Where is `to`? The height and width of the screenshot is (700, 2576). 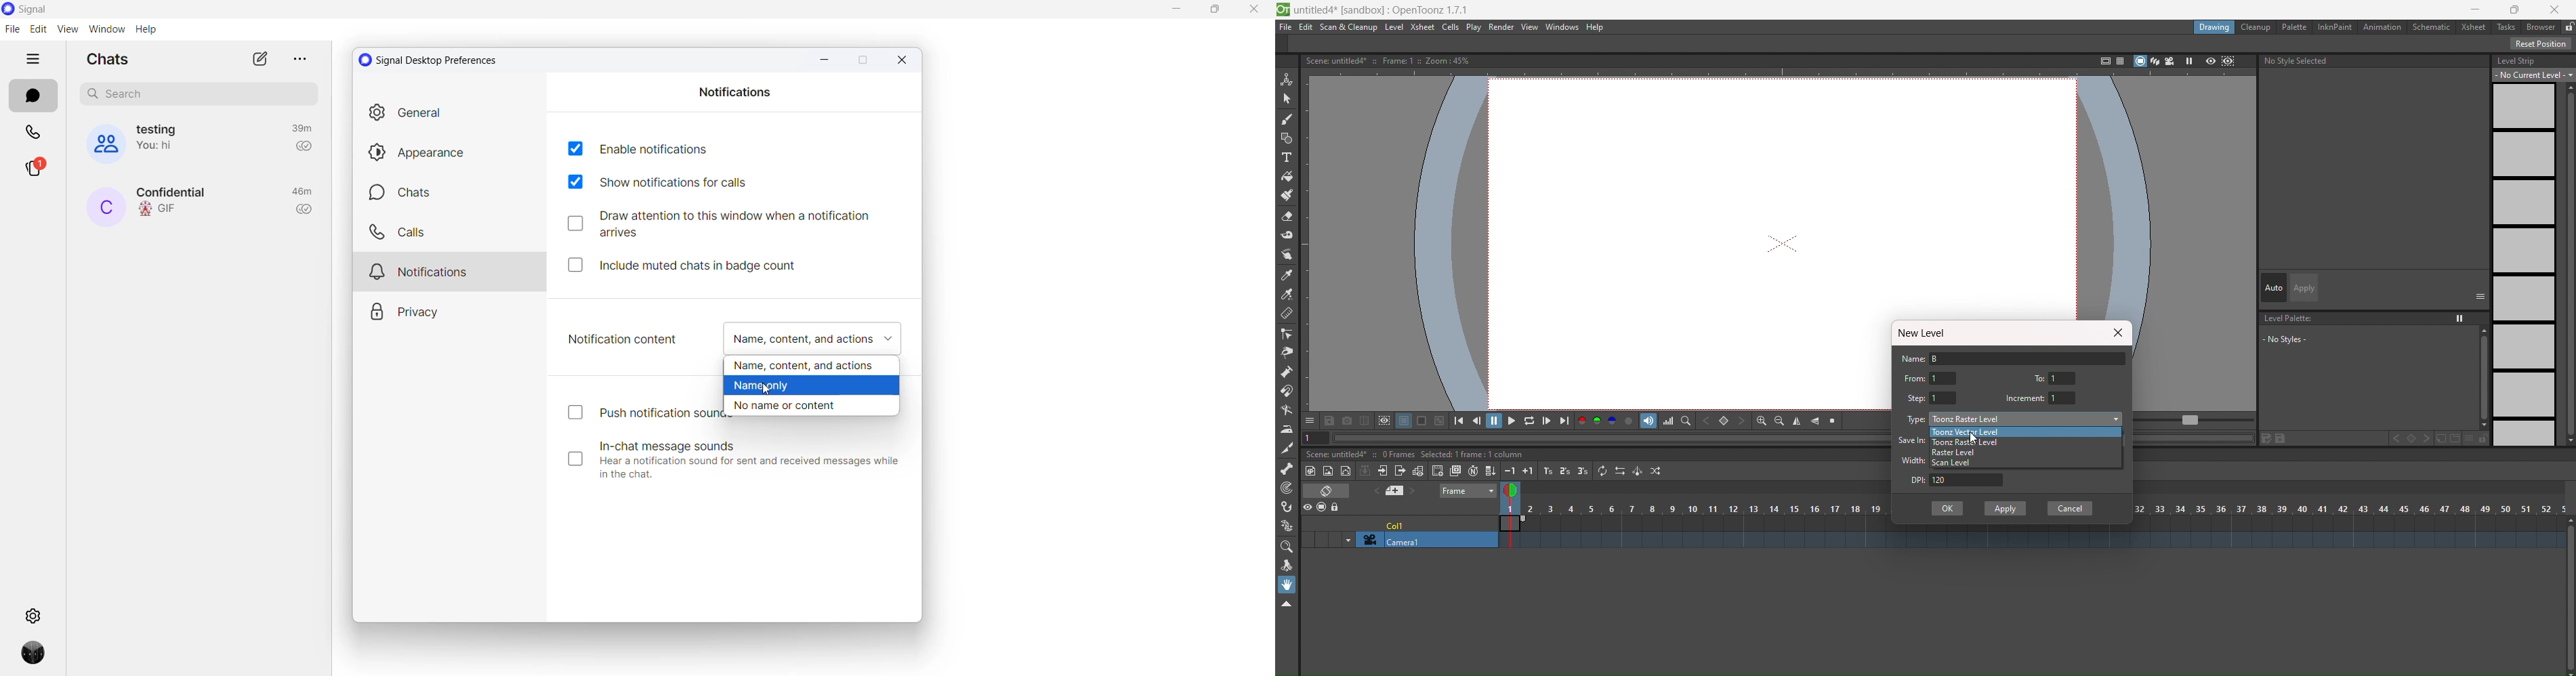
to is located at coordinates (2041, 377).